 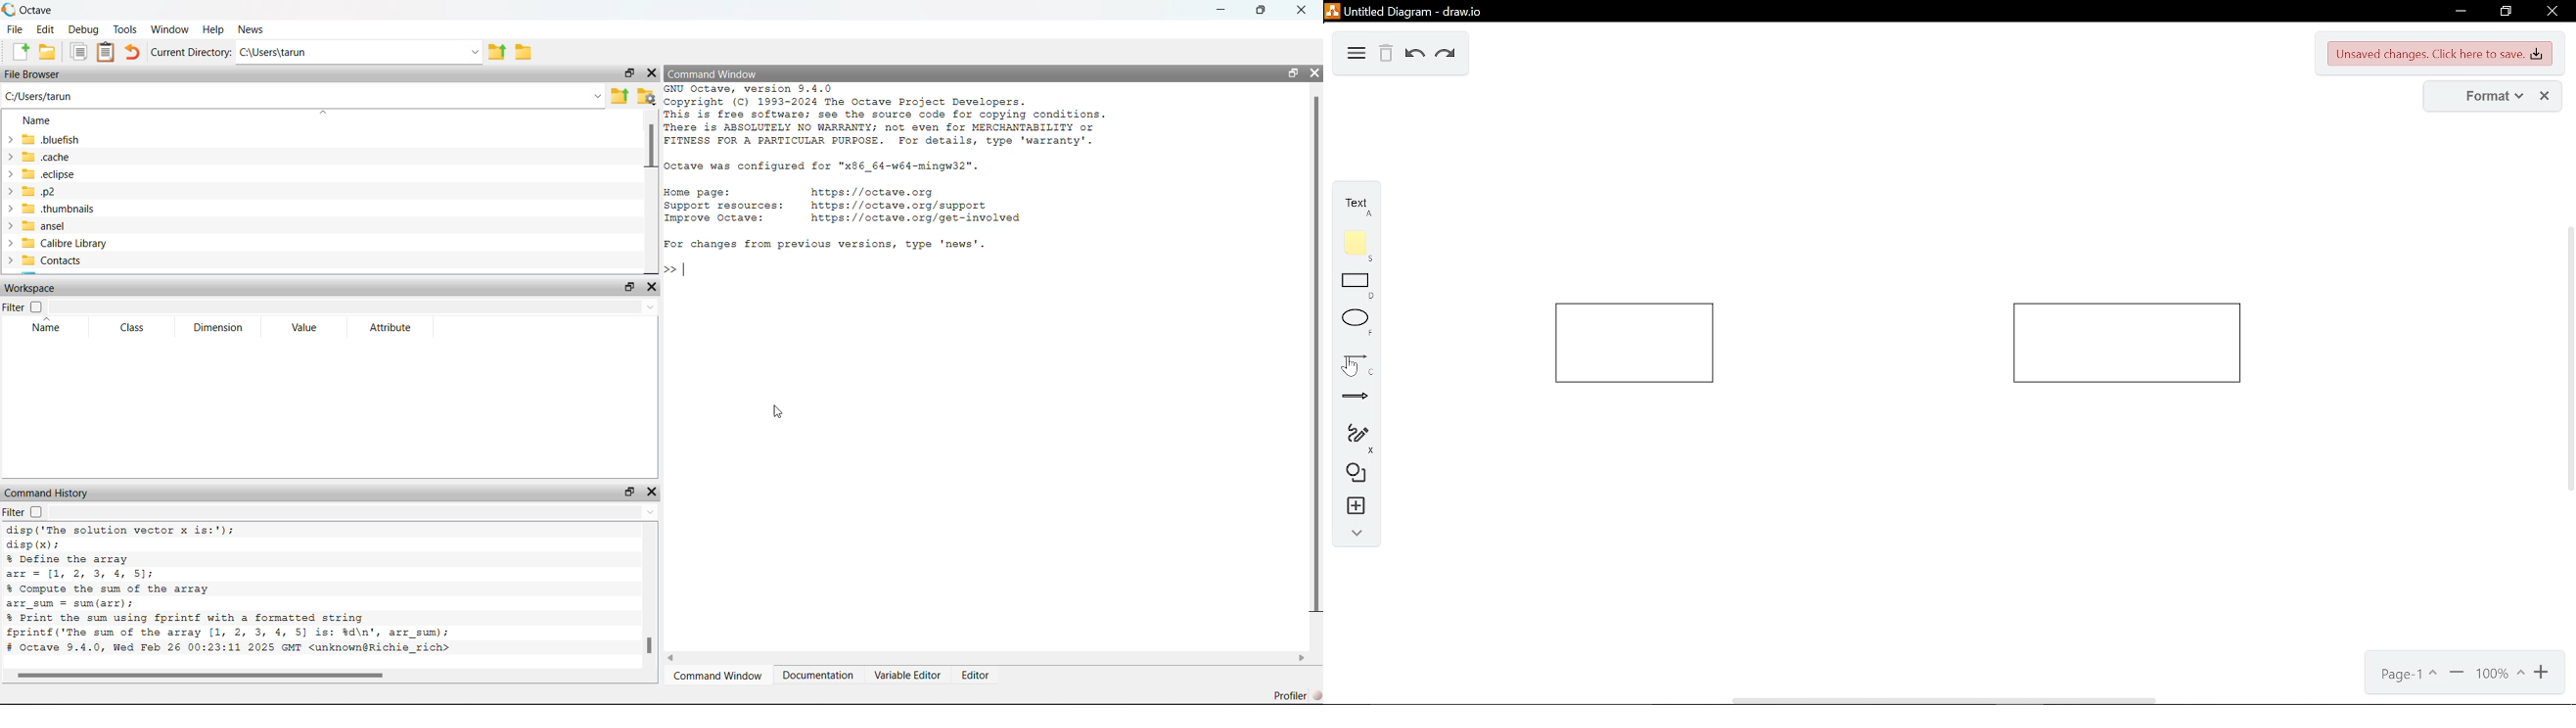 I want to click on Edit, so click(x=48, y=28).